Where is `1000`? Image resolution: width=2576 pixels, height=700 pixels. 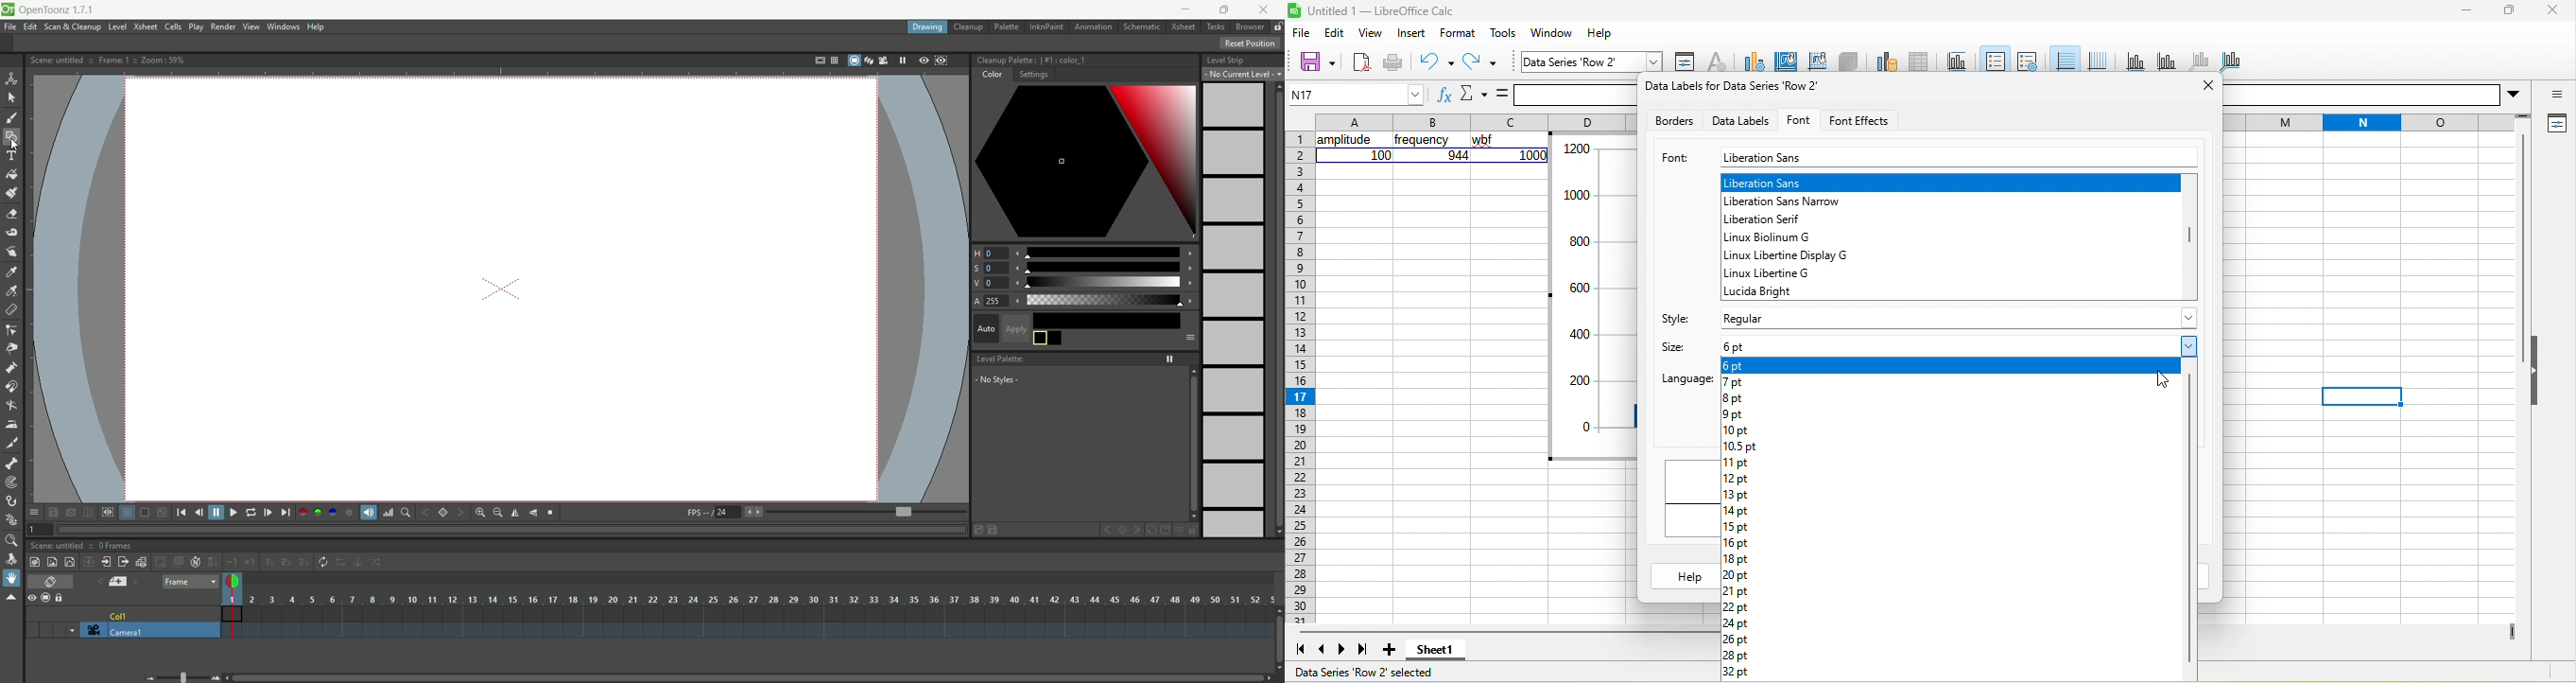
1000 is located at coordinates (1533, 155).